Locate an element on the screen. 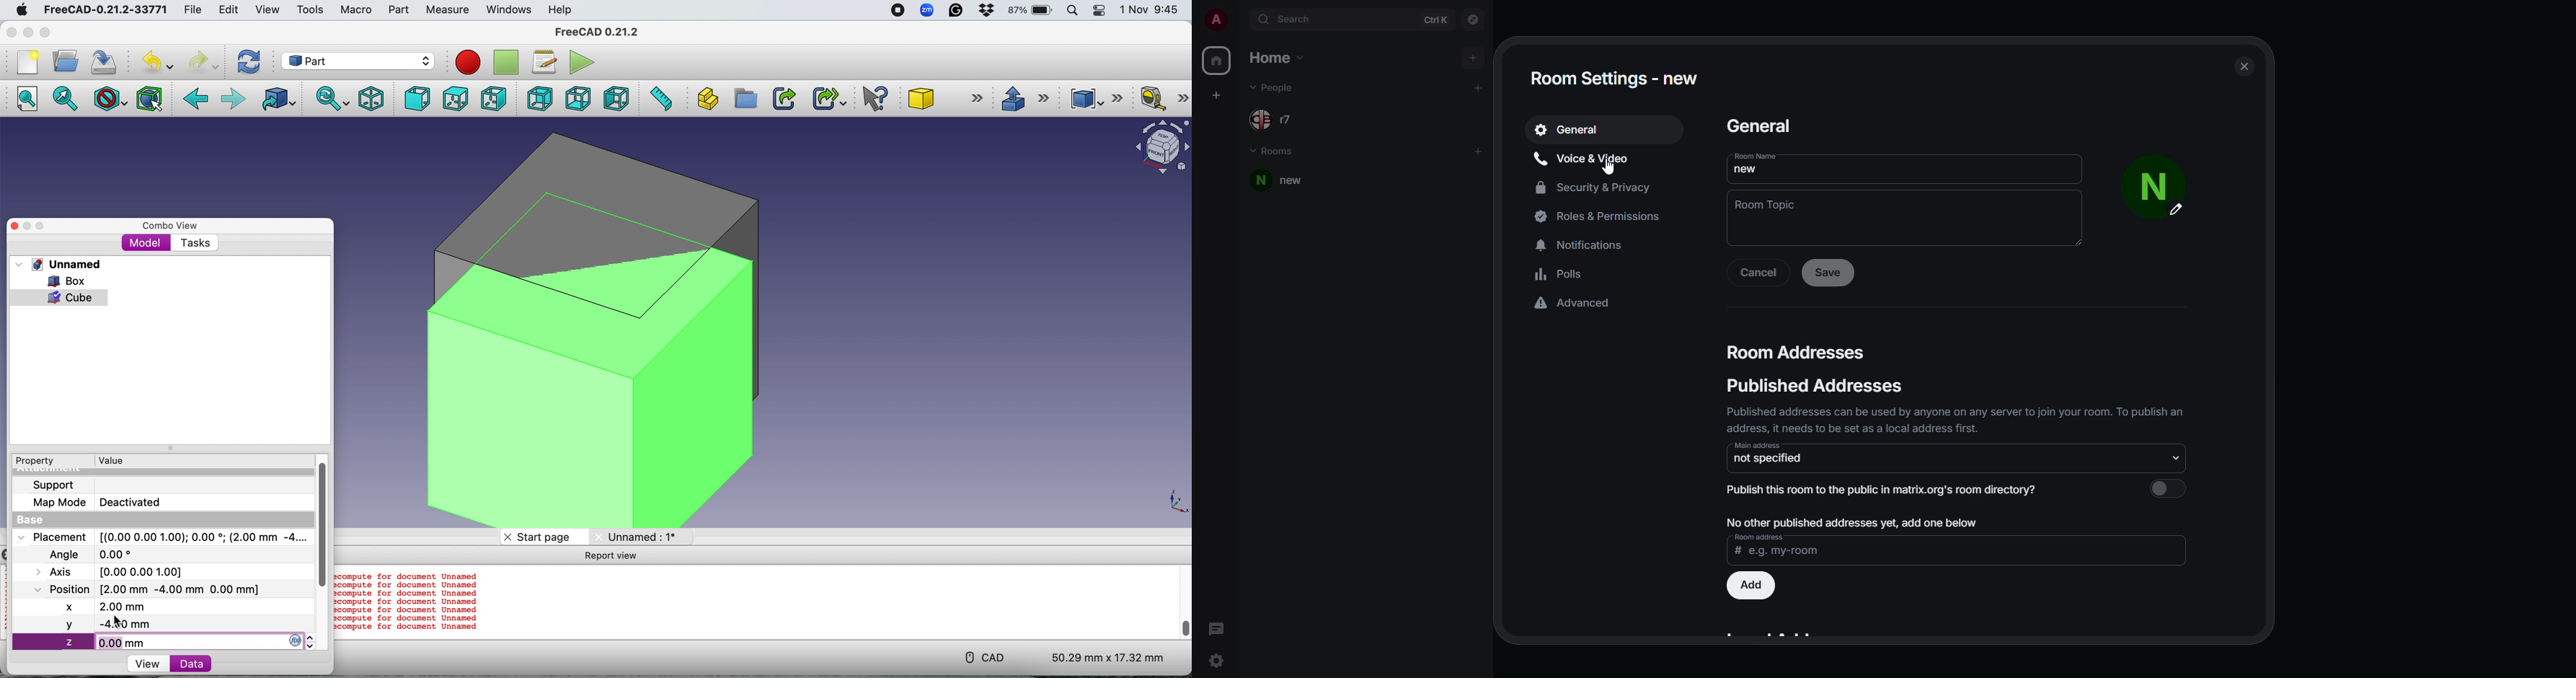 Image resolution: width=2576 pixels, height=700 pixels. Macros is located at coordinates (547, 63).